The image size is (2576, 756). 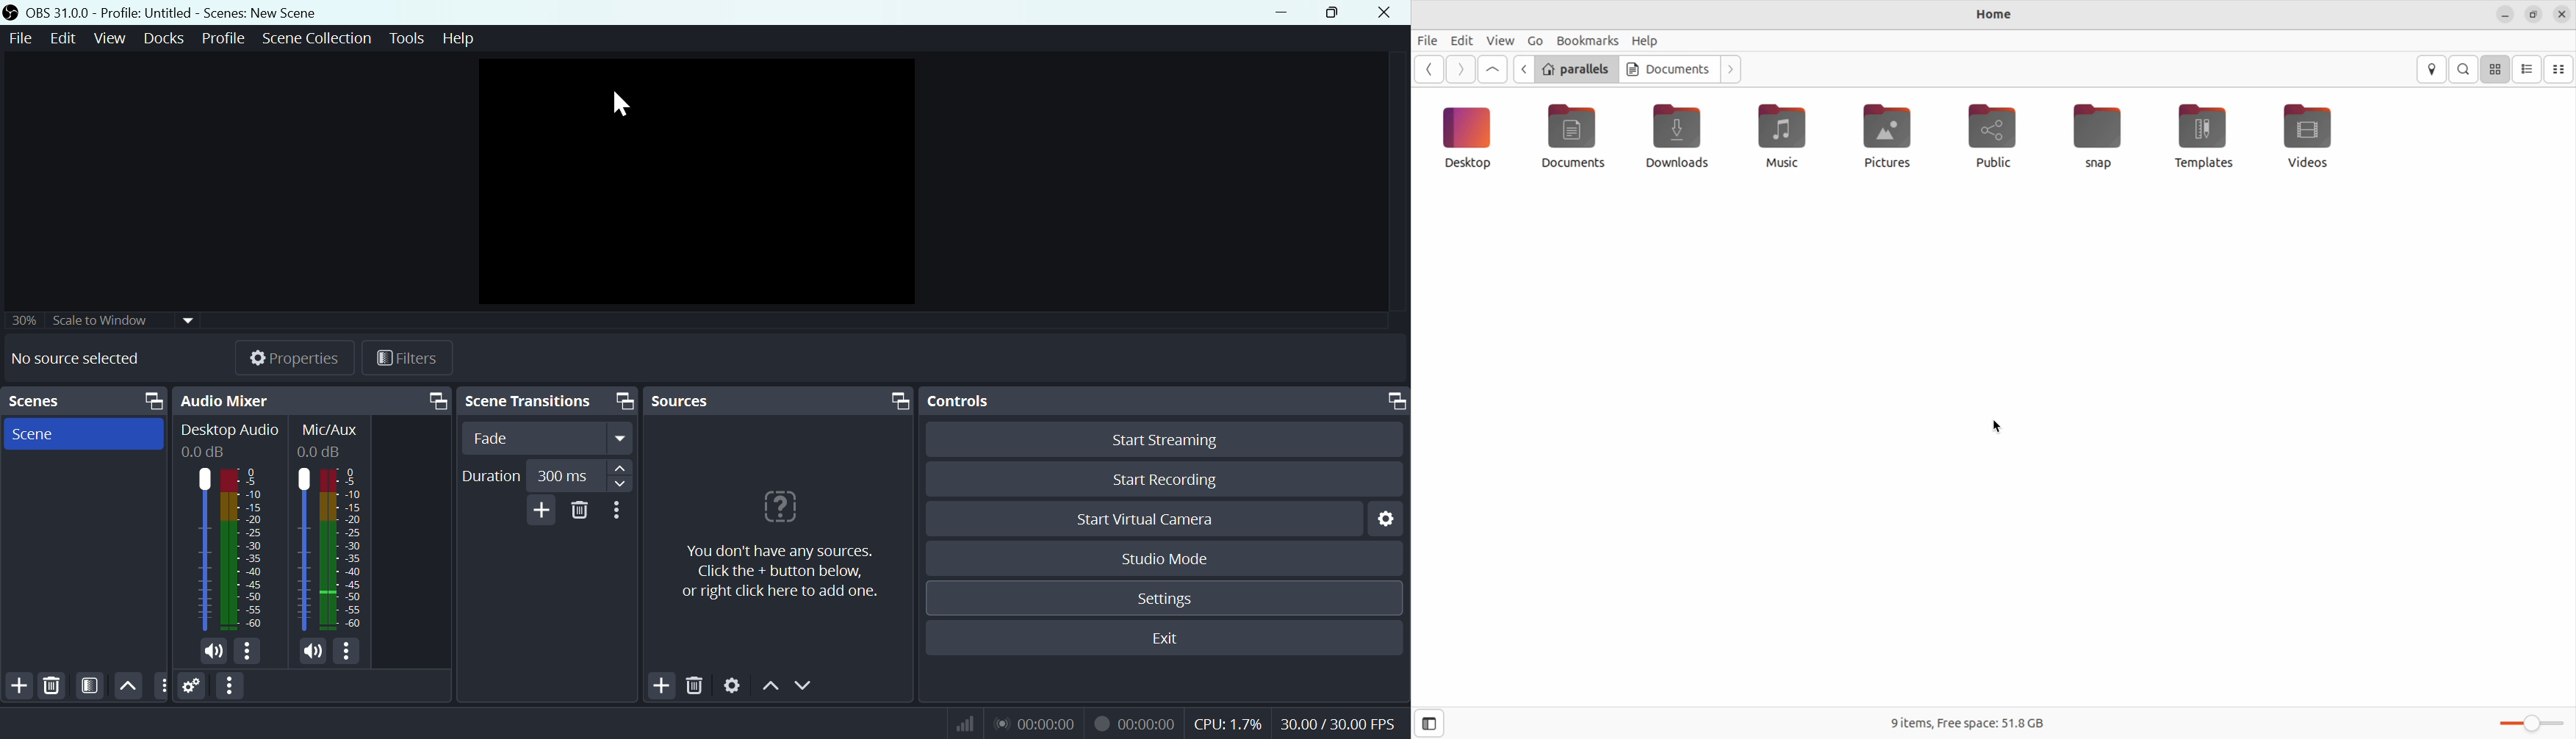 I want to click on Delete, so click(x=578, y=520).